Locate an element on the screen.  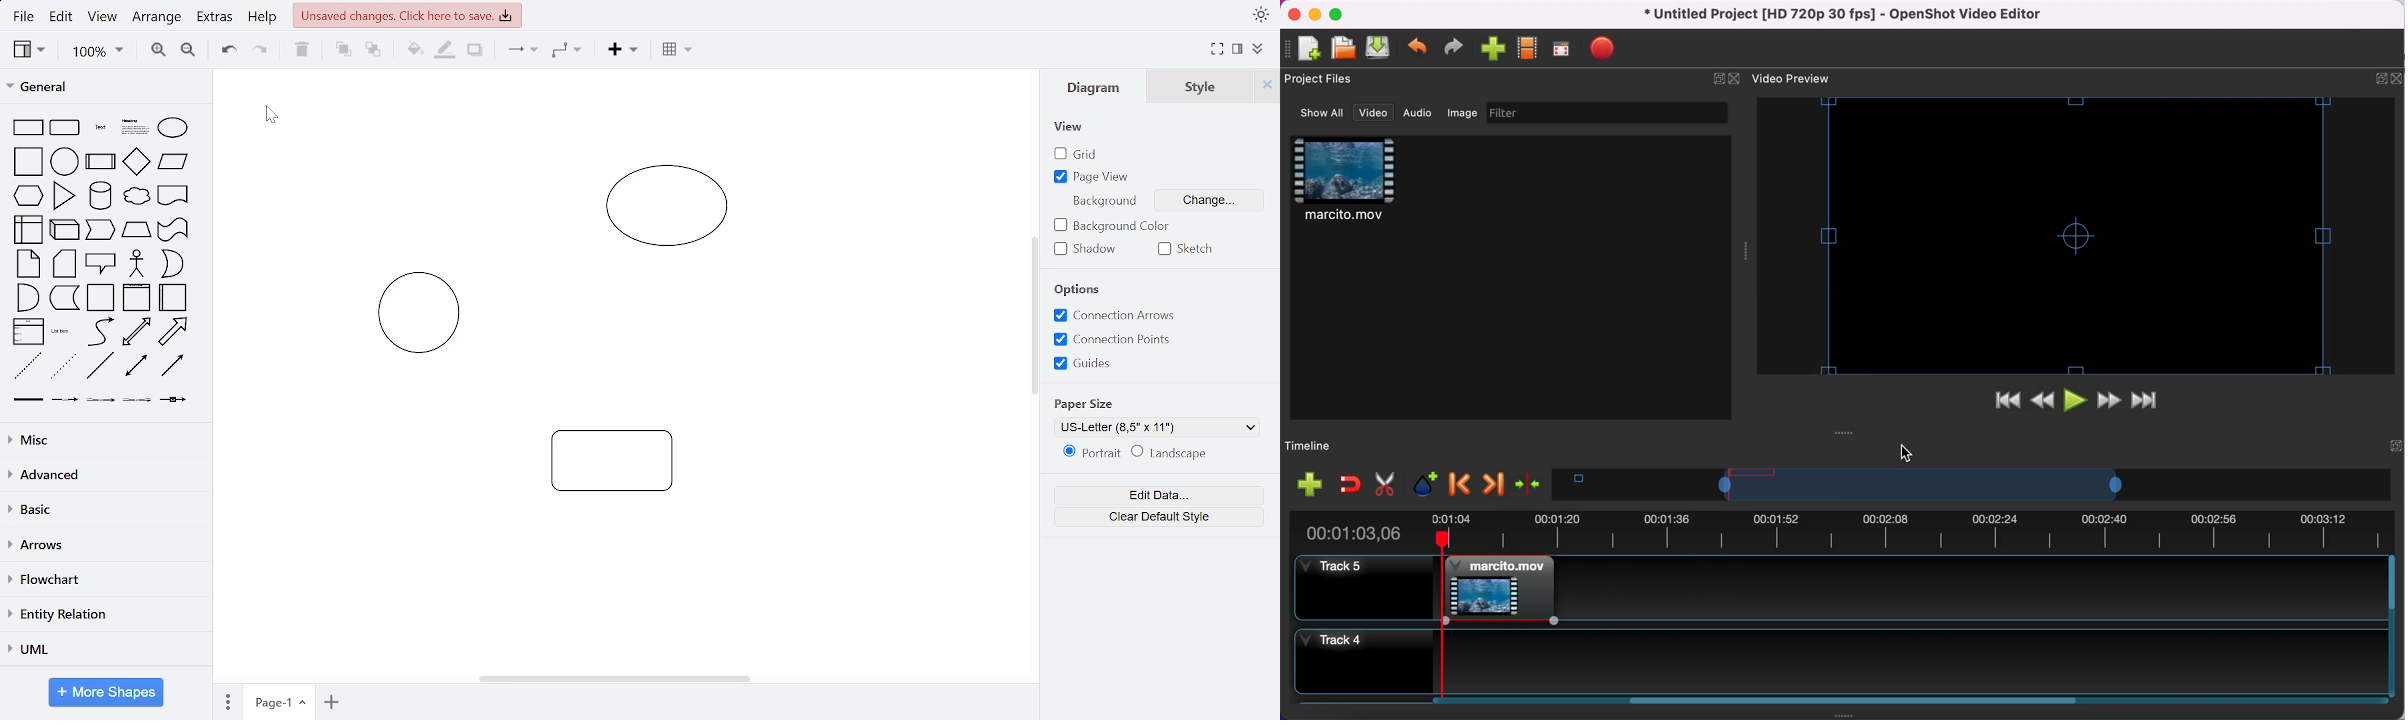
hexagon is located at coordinates (29, 194).